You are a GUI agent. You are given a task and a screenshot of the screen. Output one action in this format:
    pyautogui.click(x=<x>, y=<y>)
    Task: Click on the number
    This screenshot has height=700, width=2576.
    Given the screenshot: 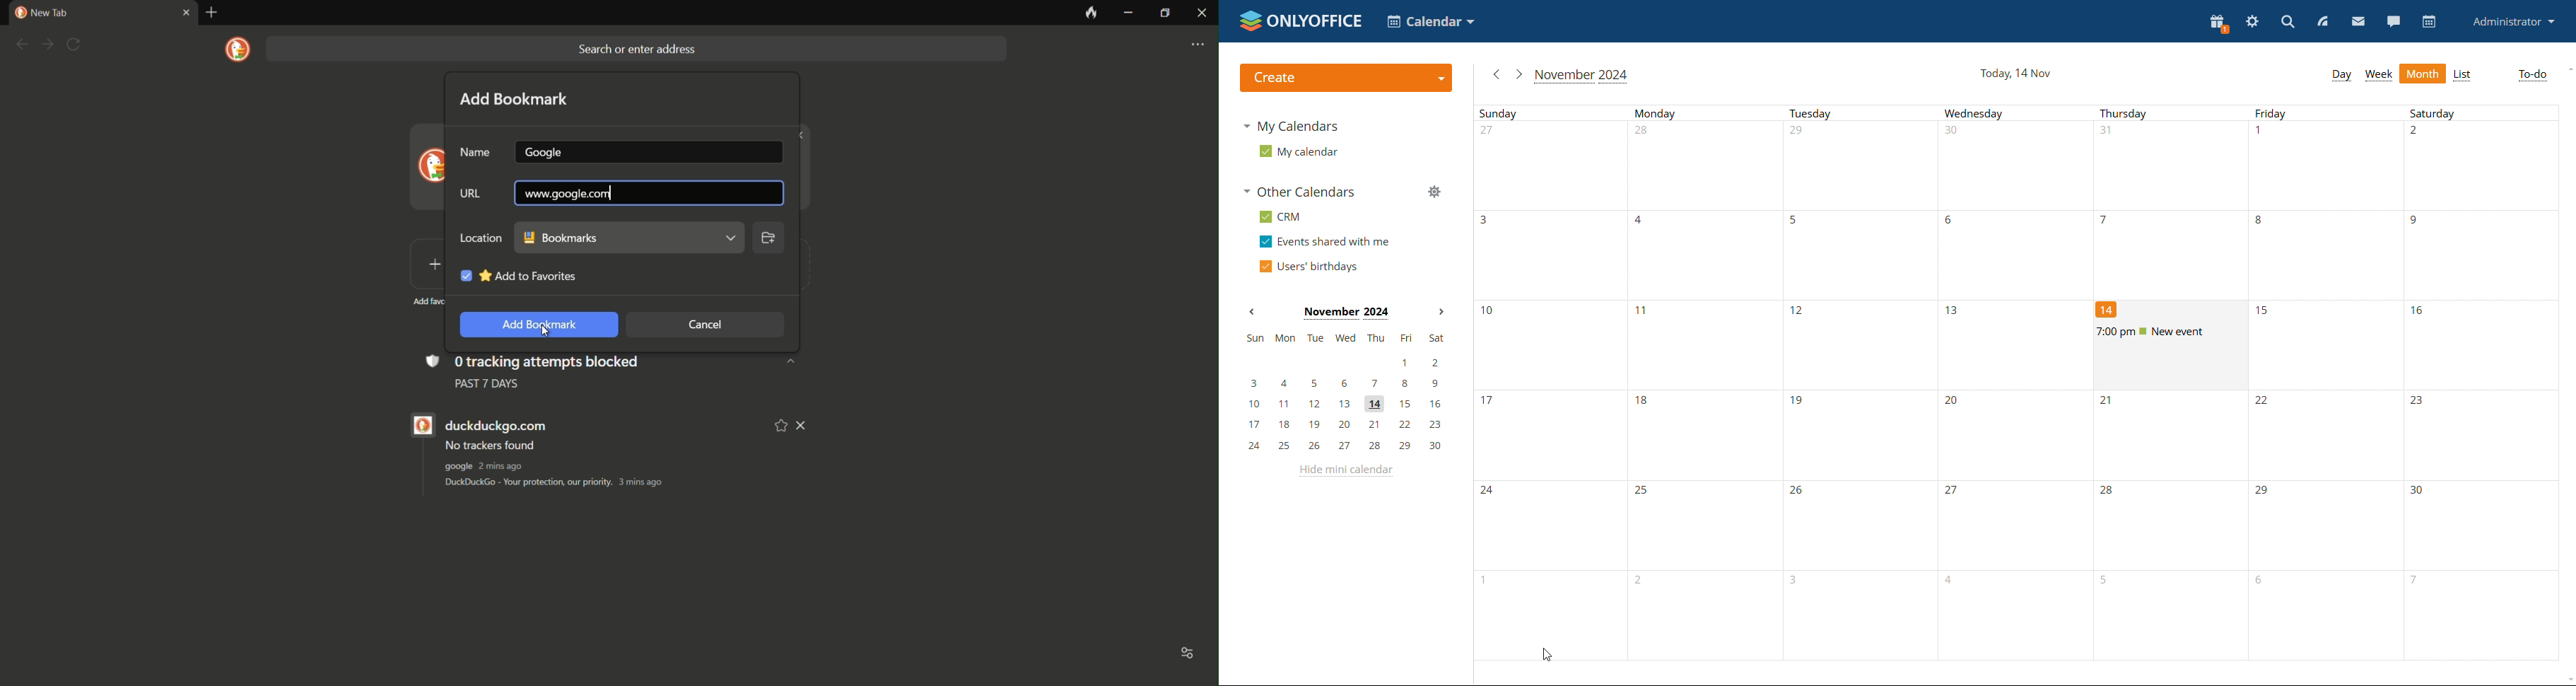 What is the action you would take?
    pyautogui.click(x=2264, y=312)
    